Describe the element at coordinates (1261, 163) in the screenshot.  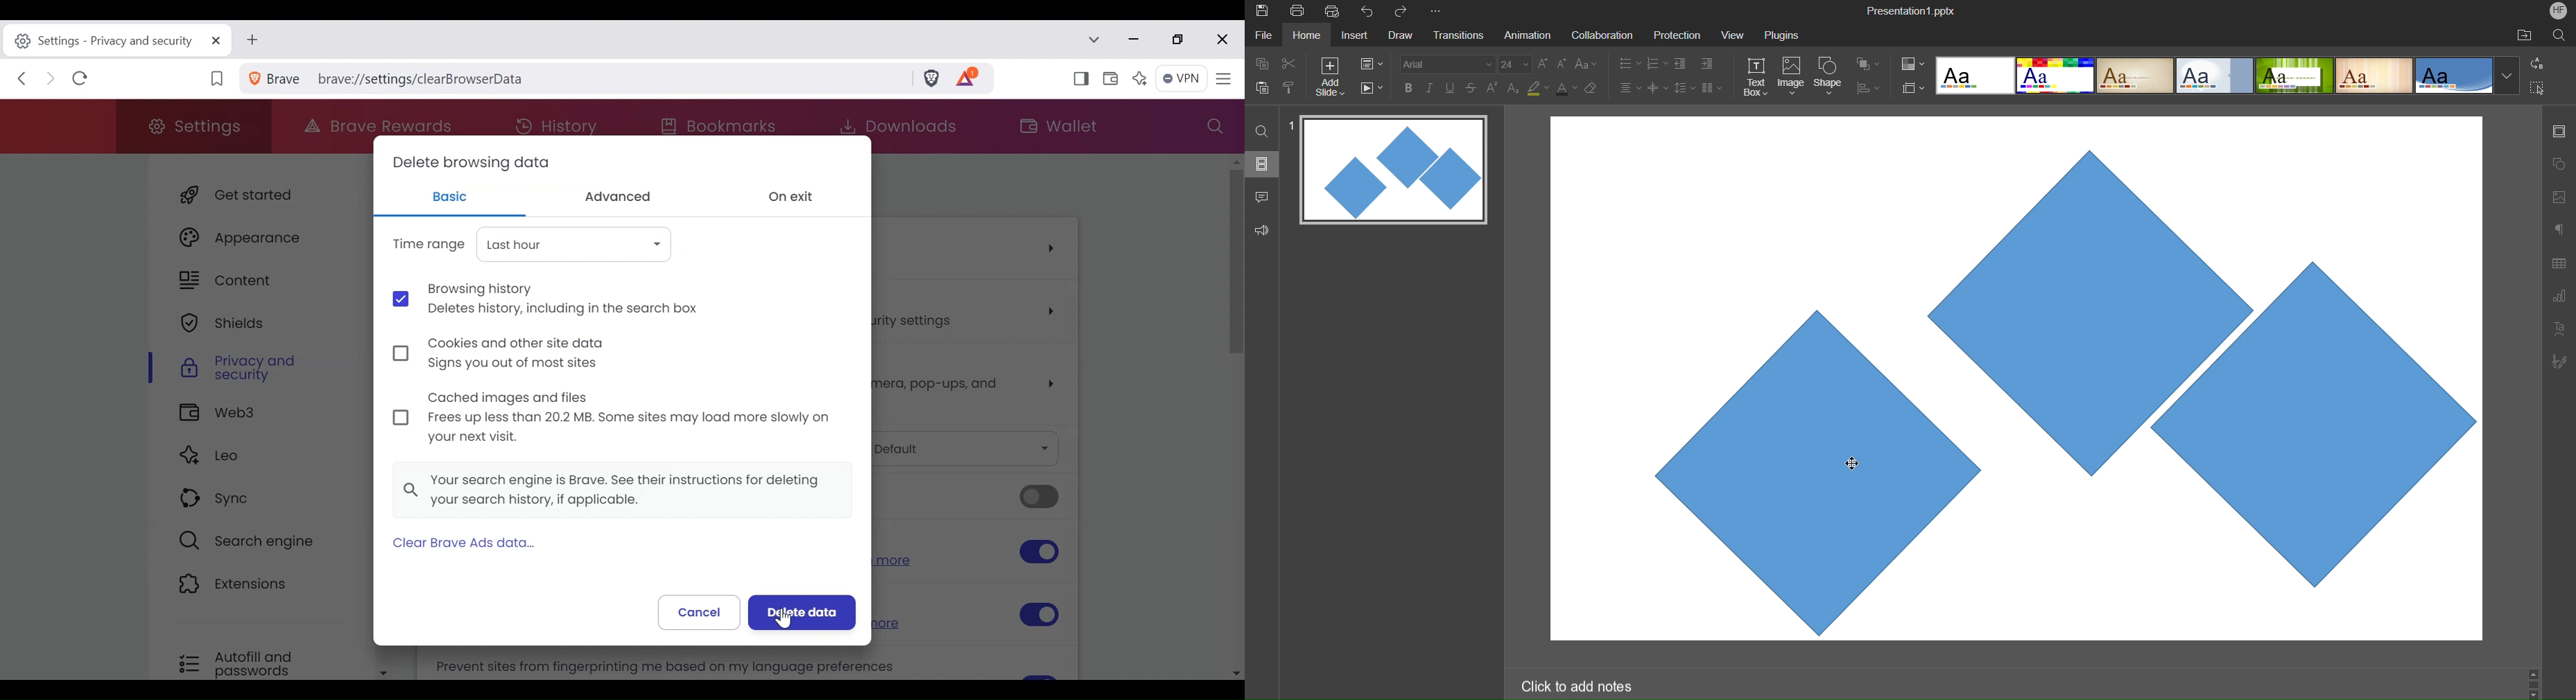
I see `View slides` at that location.